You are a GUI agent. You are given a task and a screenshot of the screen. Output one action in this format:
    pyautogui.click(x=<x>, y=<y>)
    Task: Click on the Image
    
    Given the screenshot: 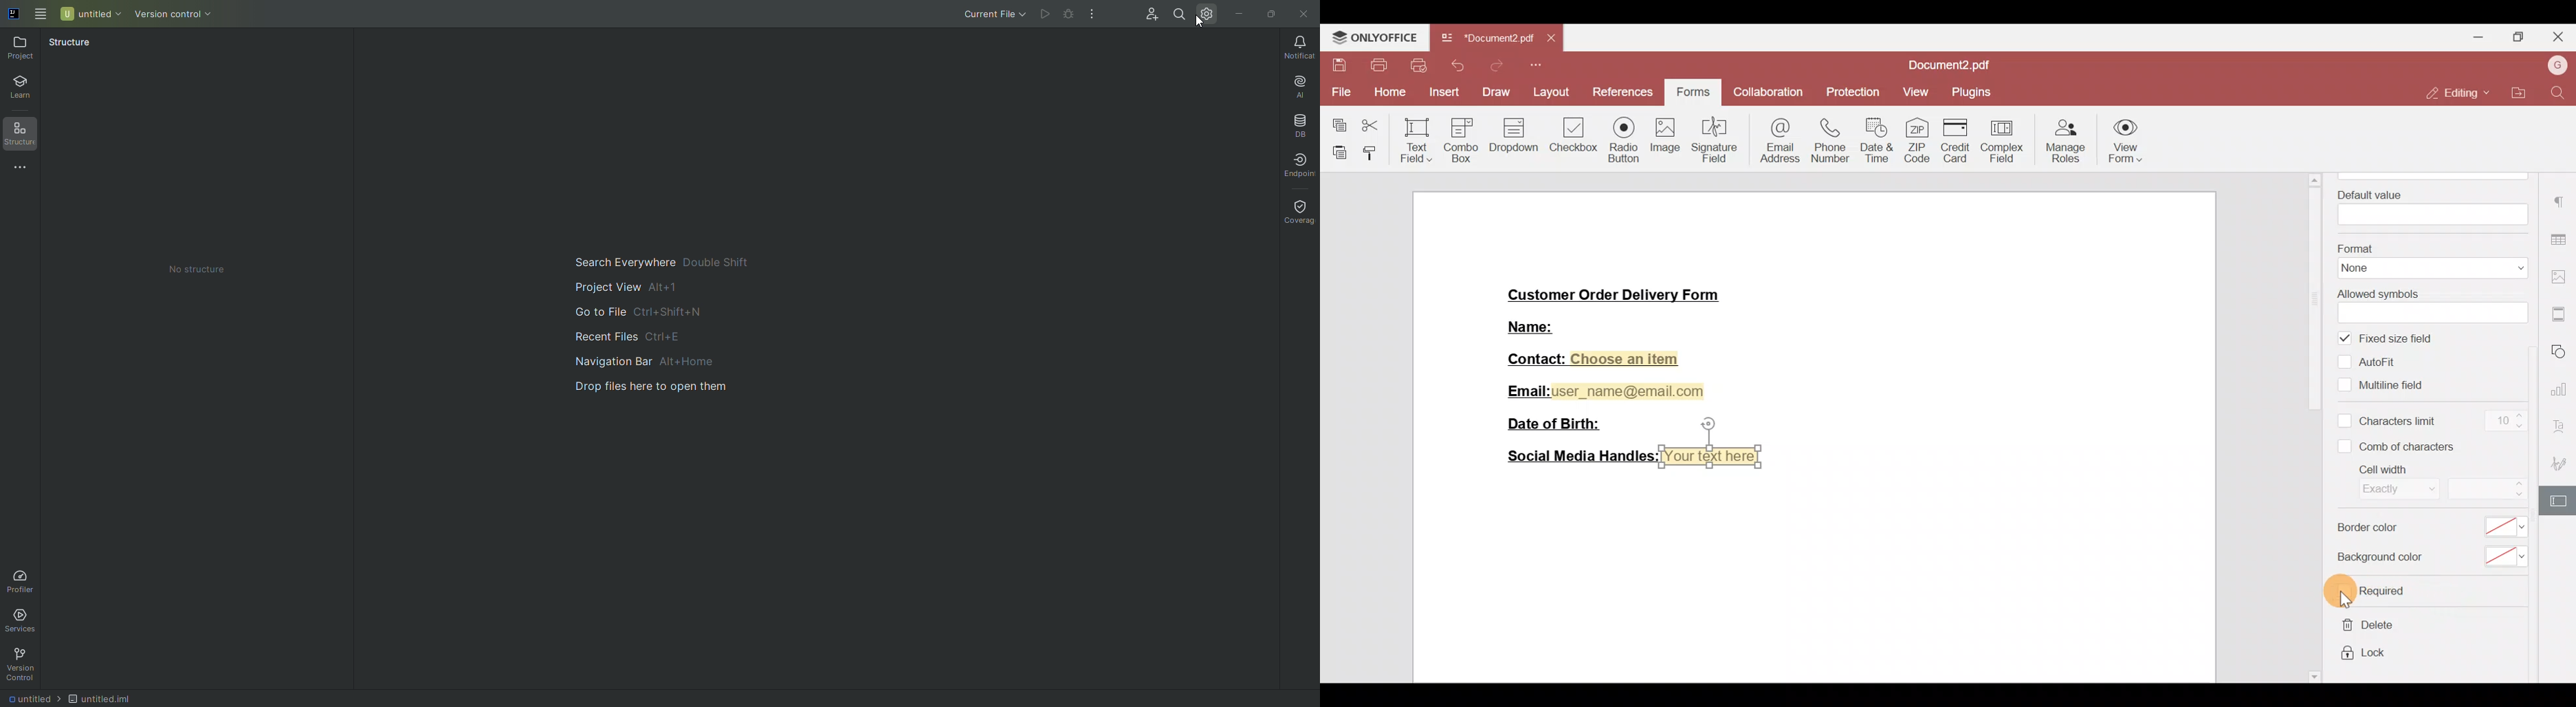 What is the action you would take?
    pyautogui.click(x=1664, y=138)
    